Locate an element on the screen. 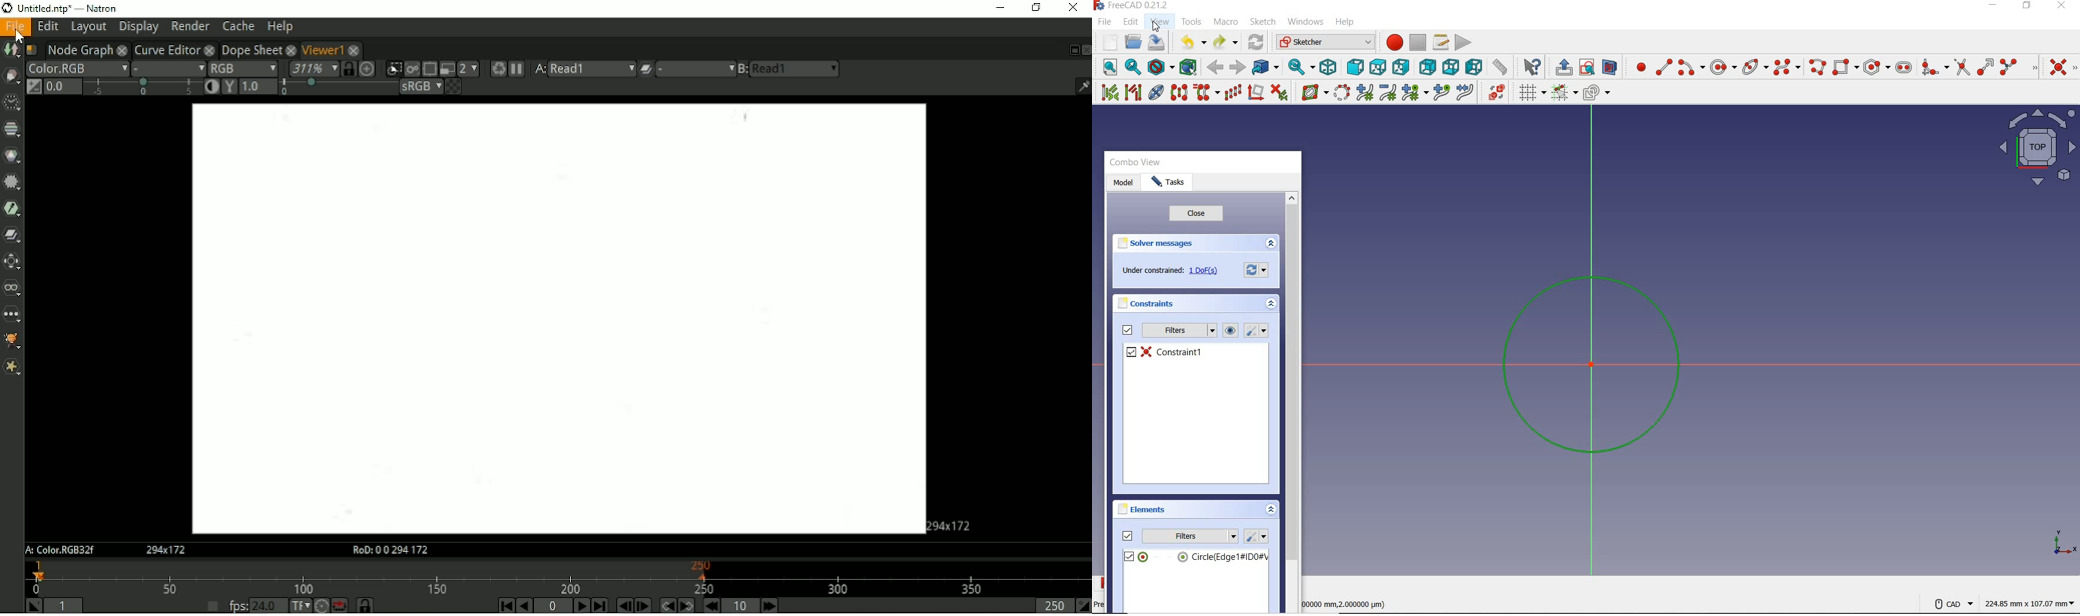 The width and height of the screenshot is (2100, 616). view is located at coordinates (1159, 23).